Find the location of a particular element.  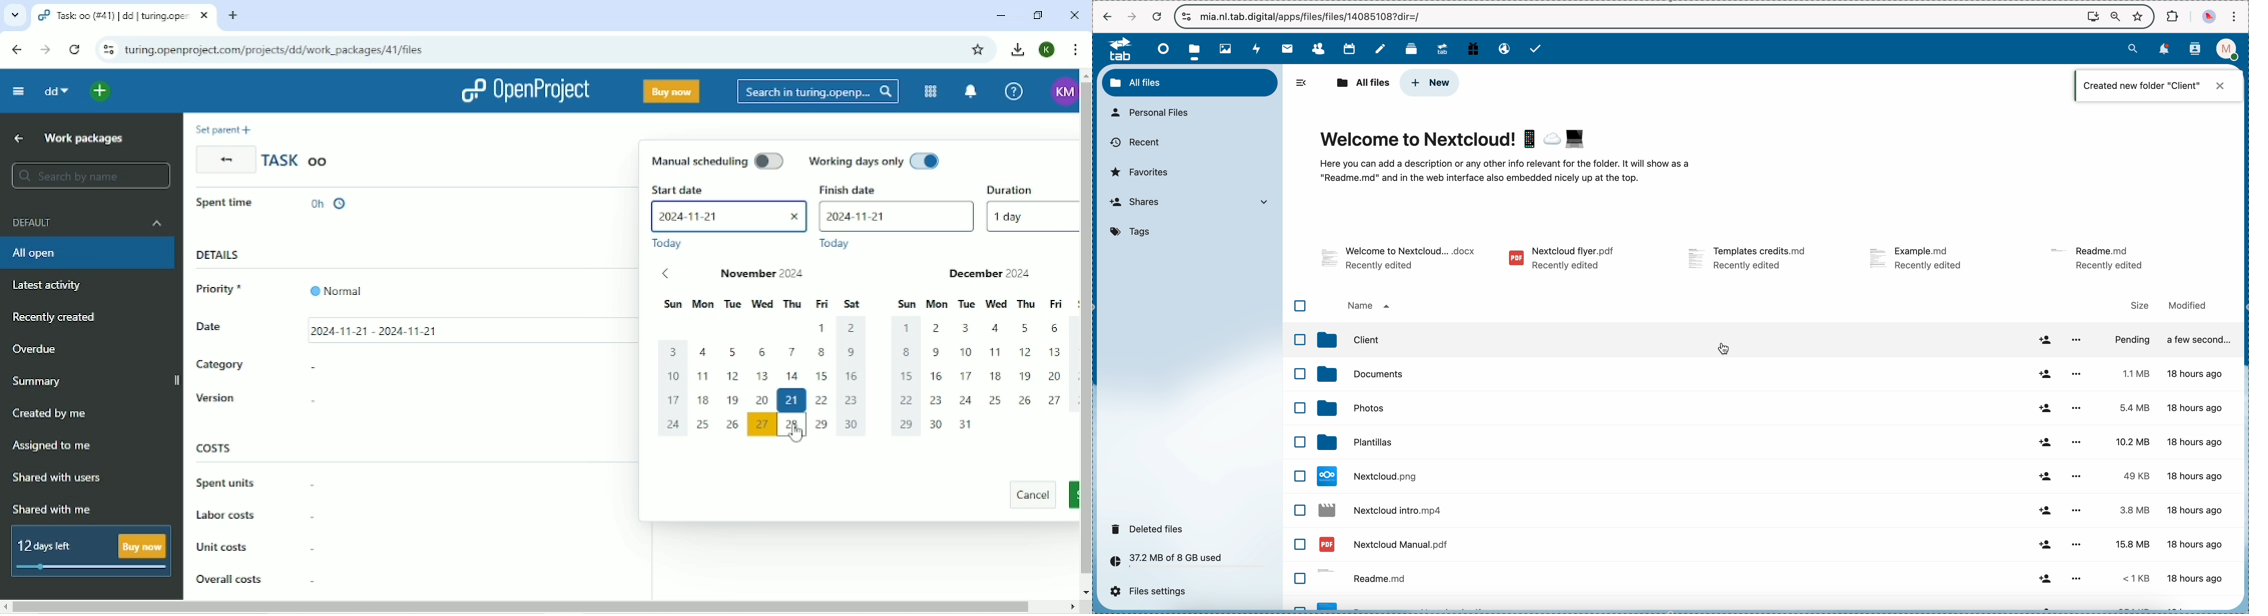

share is located at coordinates (2047, 375).